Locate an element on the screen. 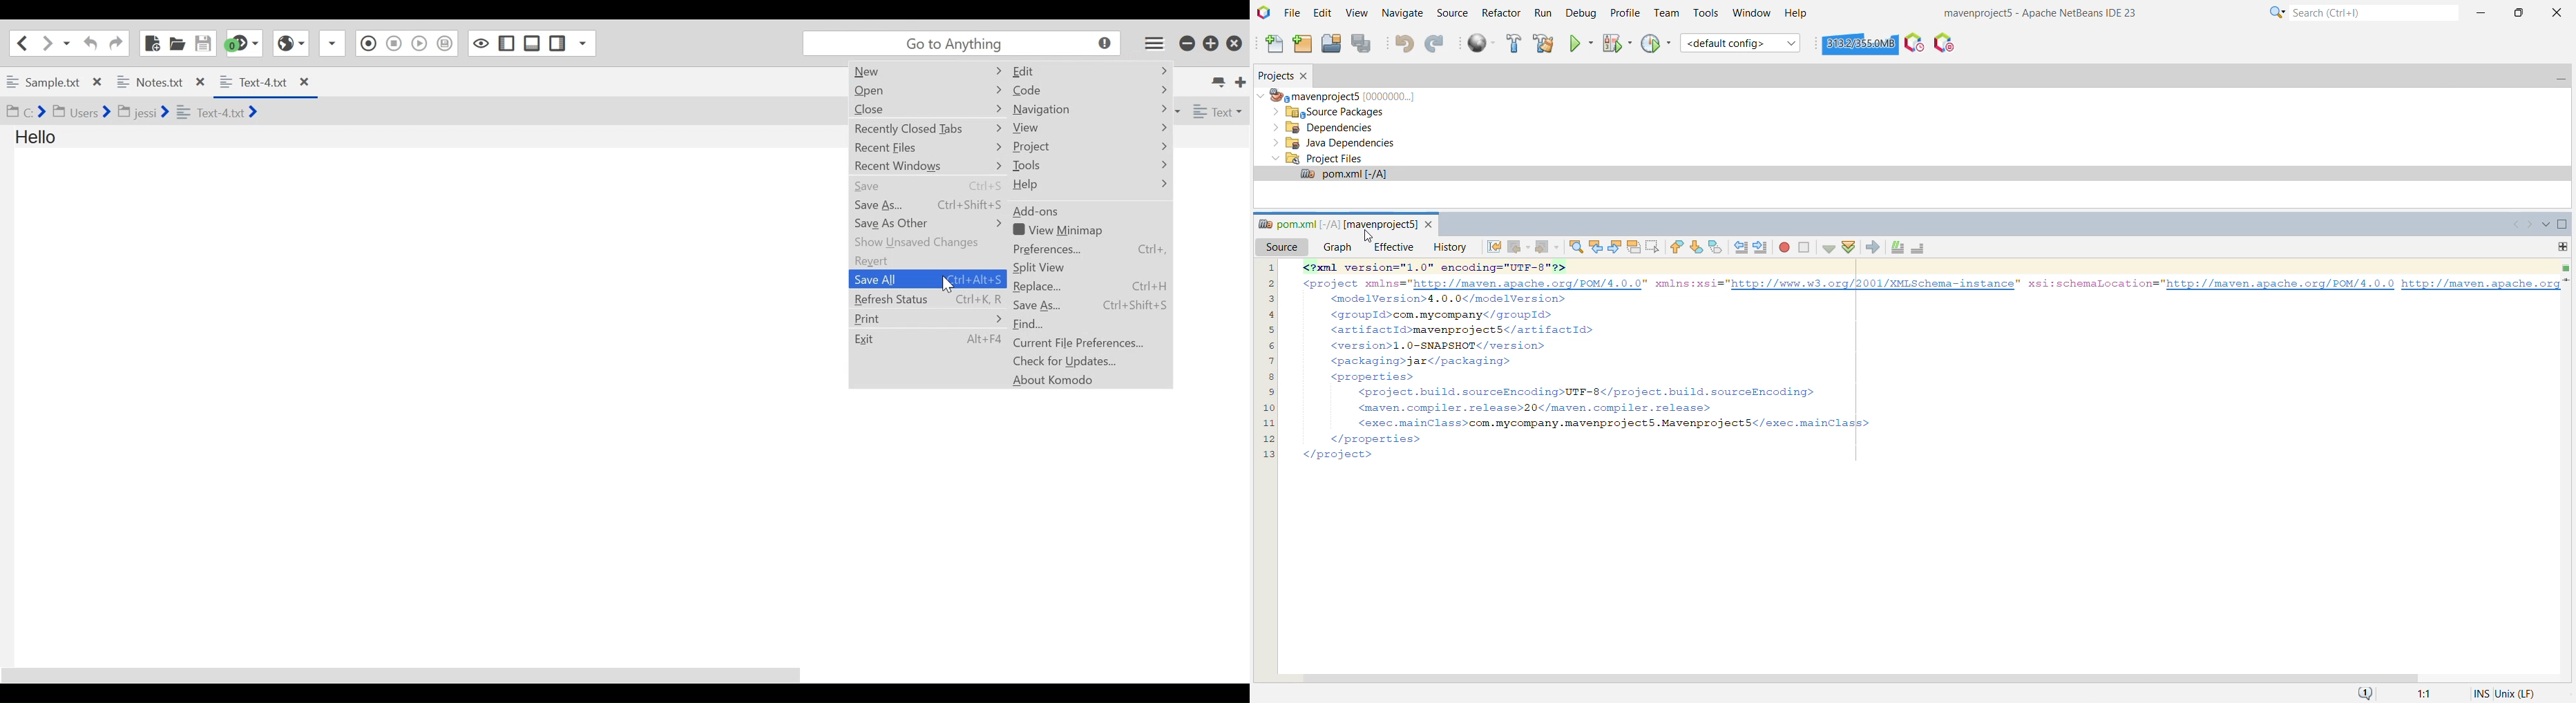 The image size is (2576, 728). Project is located at coordinates (1089, 145).